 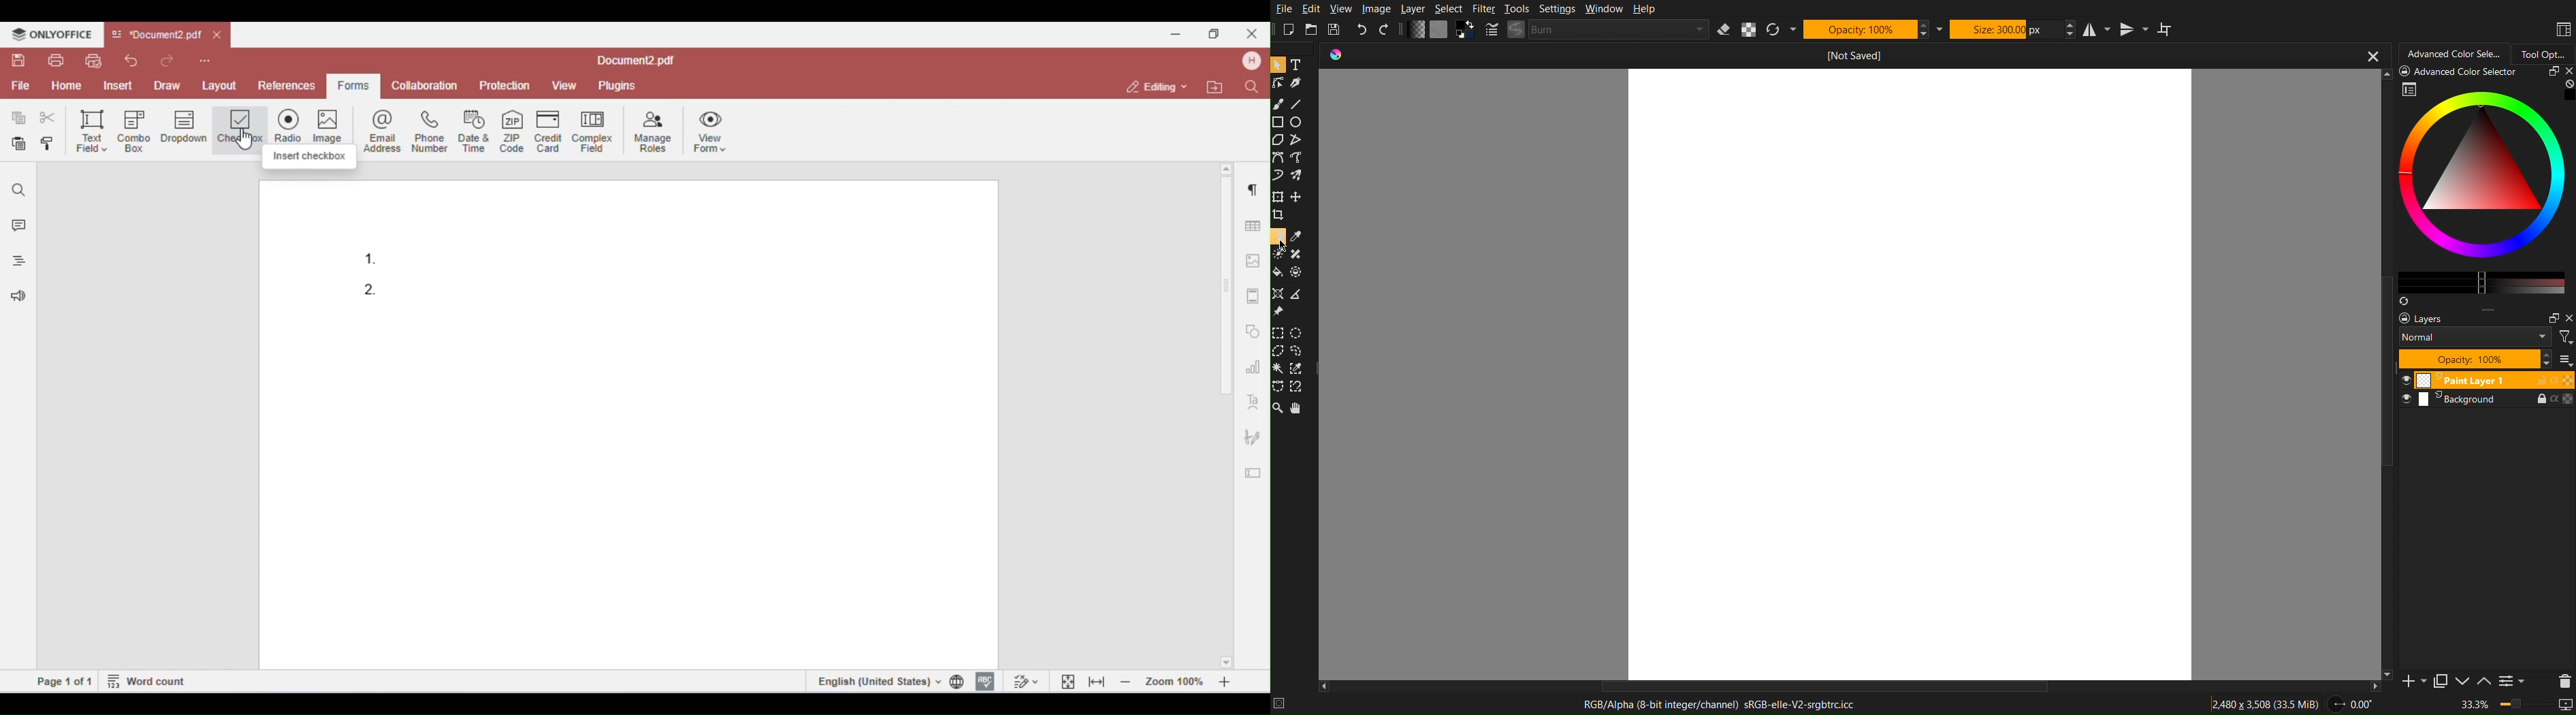 I want to click on Window, so click(x=1602, y=10).